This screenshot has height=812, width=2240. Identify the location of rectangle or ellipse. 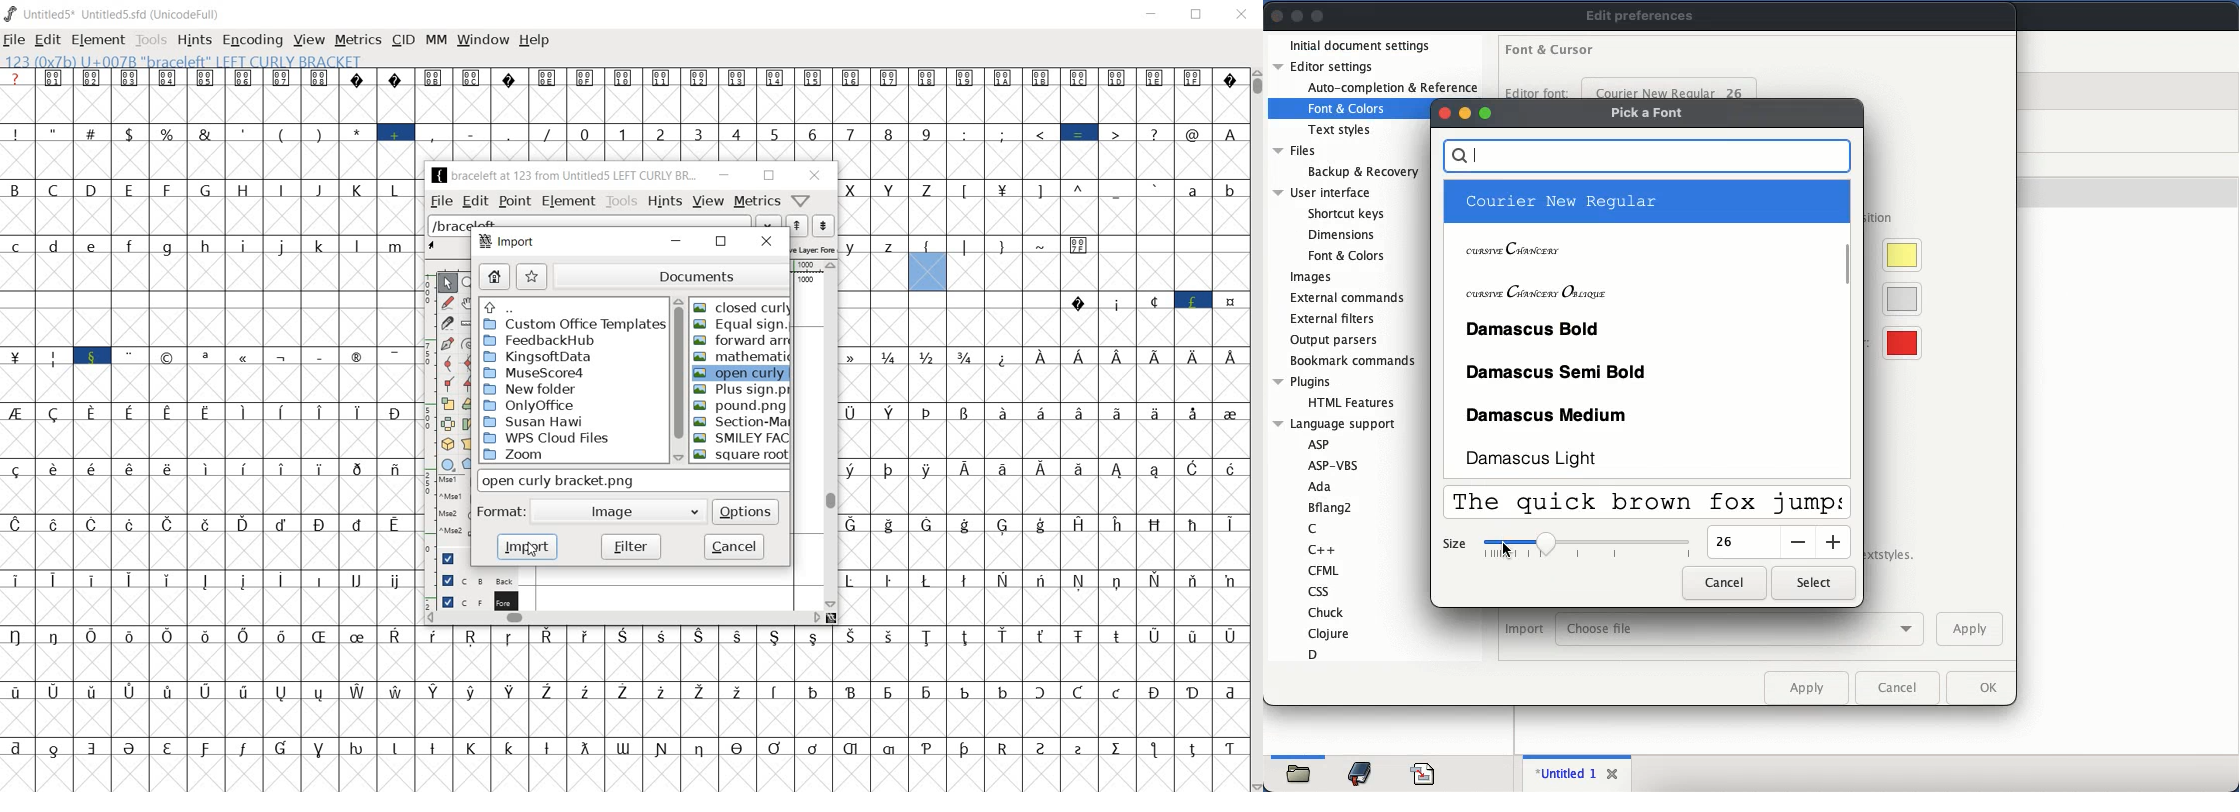
(446, 465).